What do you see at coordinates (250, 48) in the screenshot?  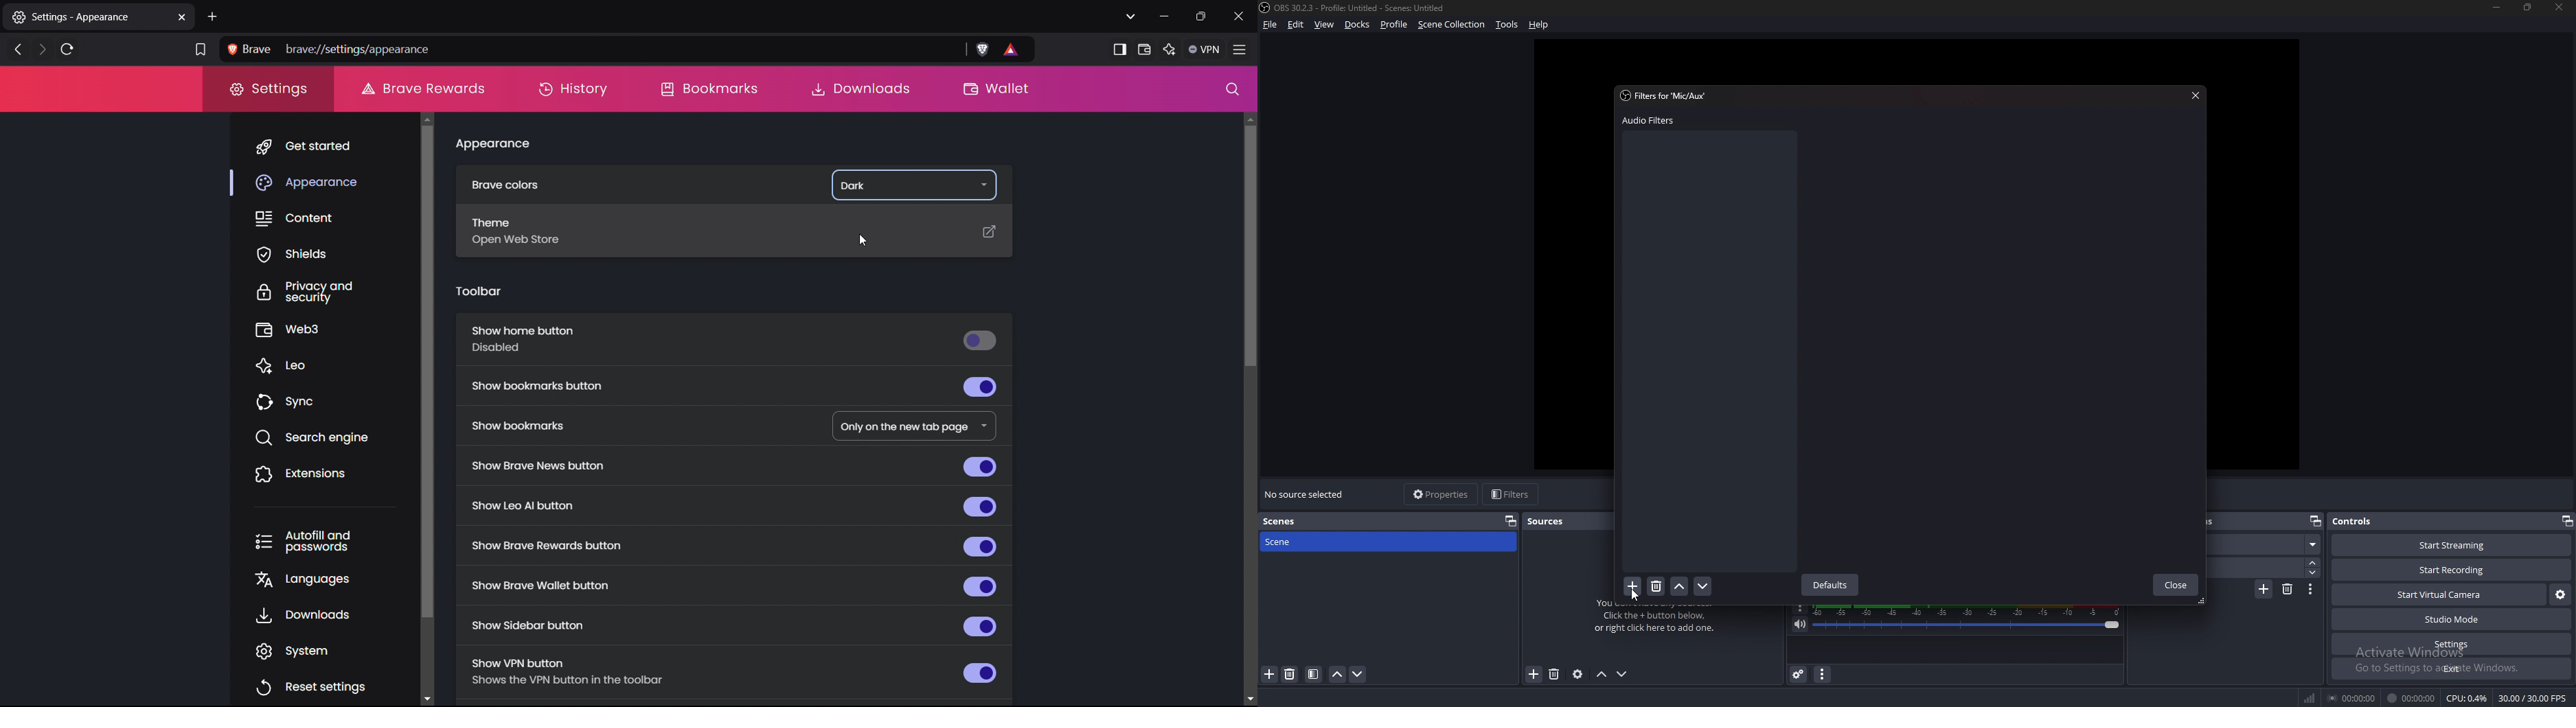 I see `Brave` at bounding box center [250, 48].